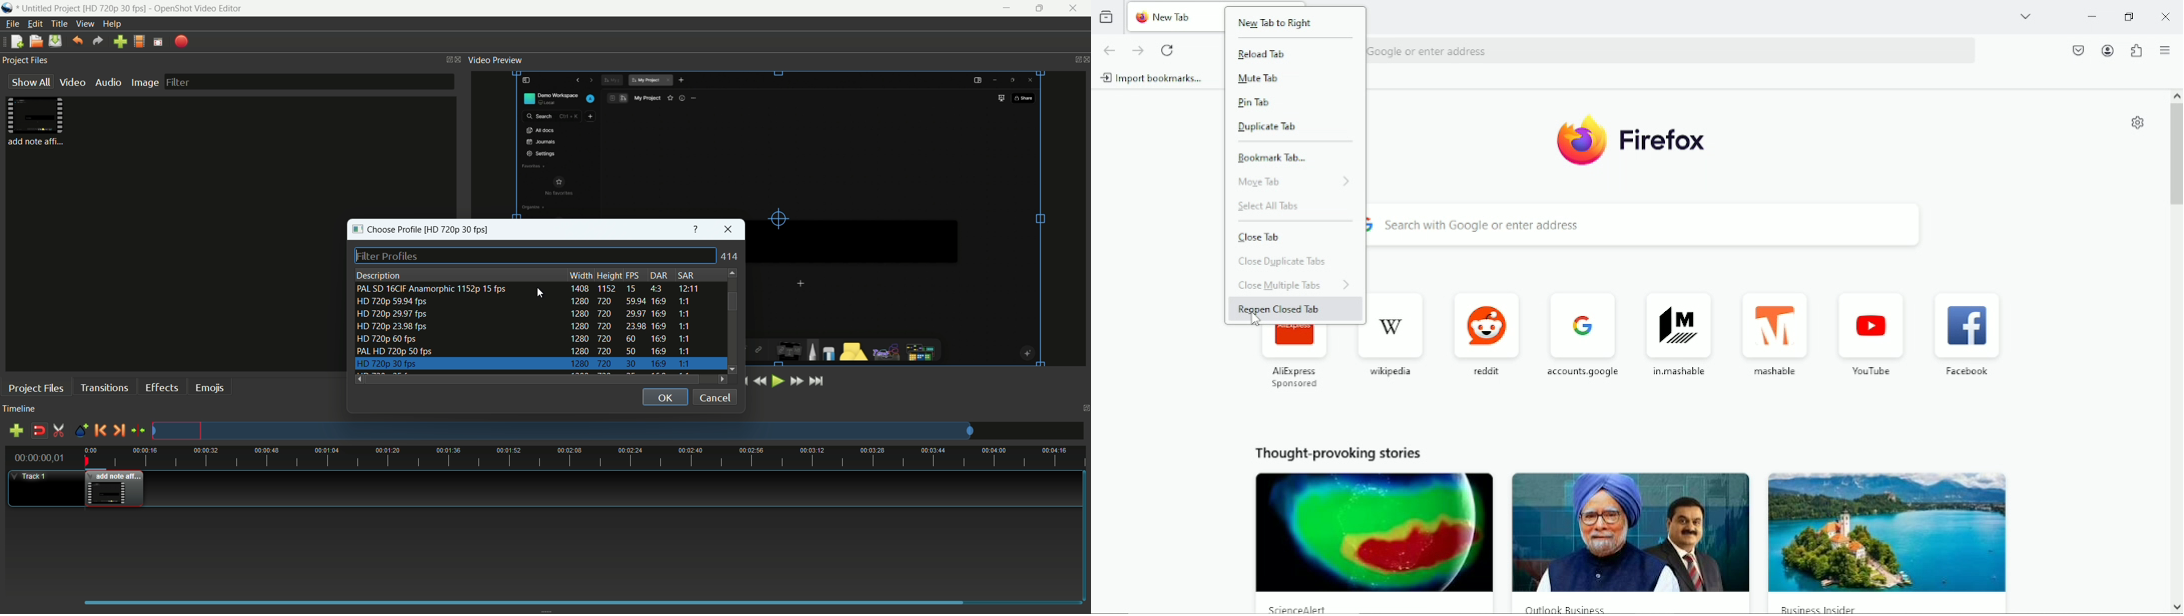 Image resolution: width=2184 pixels, height=616 pixels. Describe the element at coordinates (420, 229) in the screenshot. I see `choose profile` at that location.